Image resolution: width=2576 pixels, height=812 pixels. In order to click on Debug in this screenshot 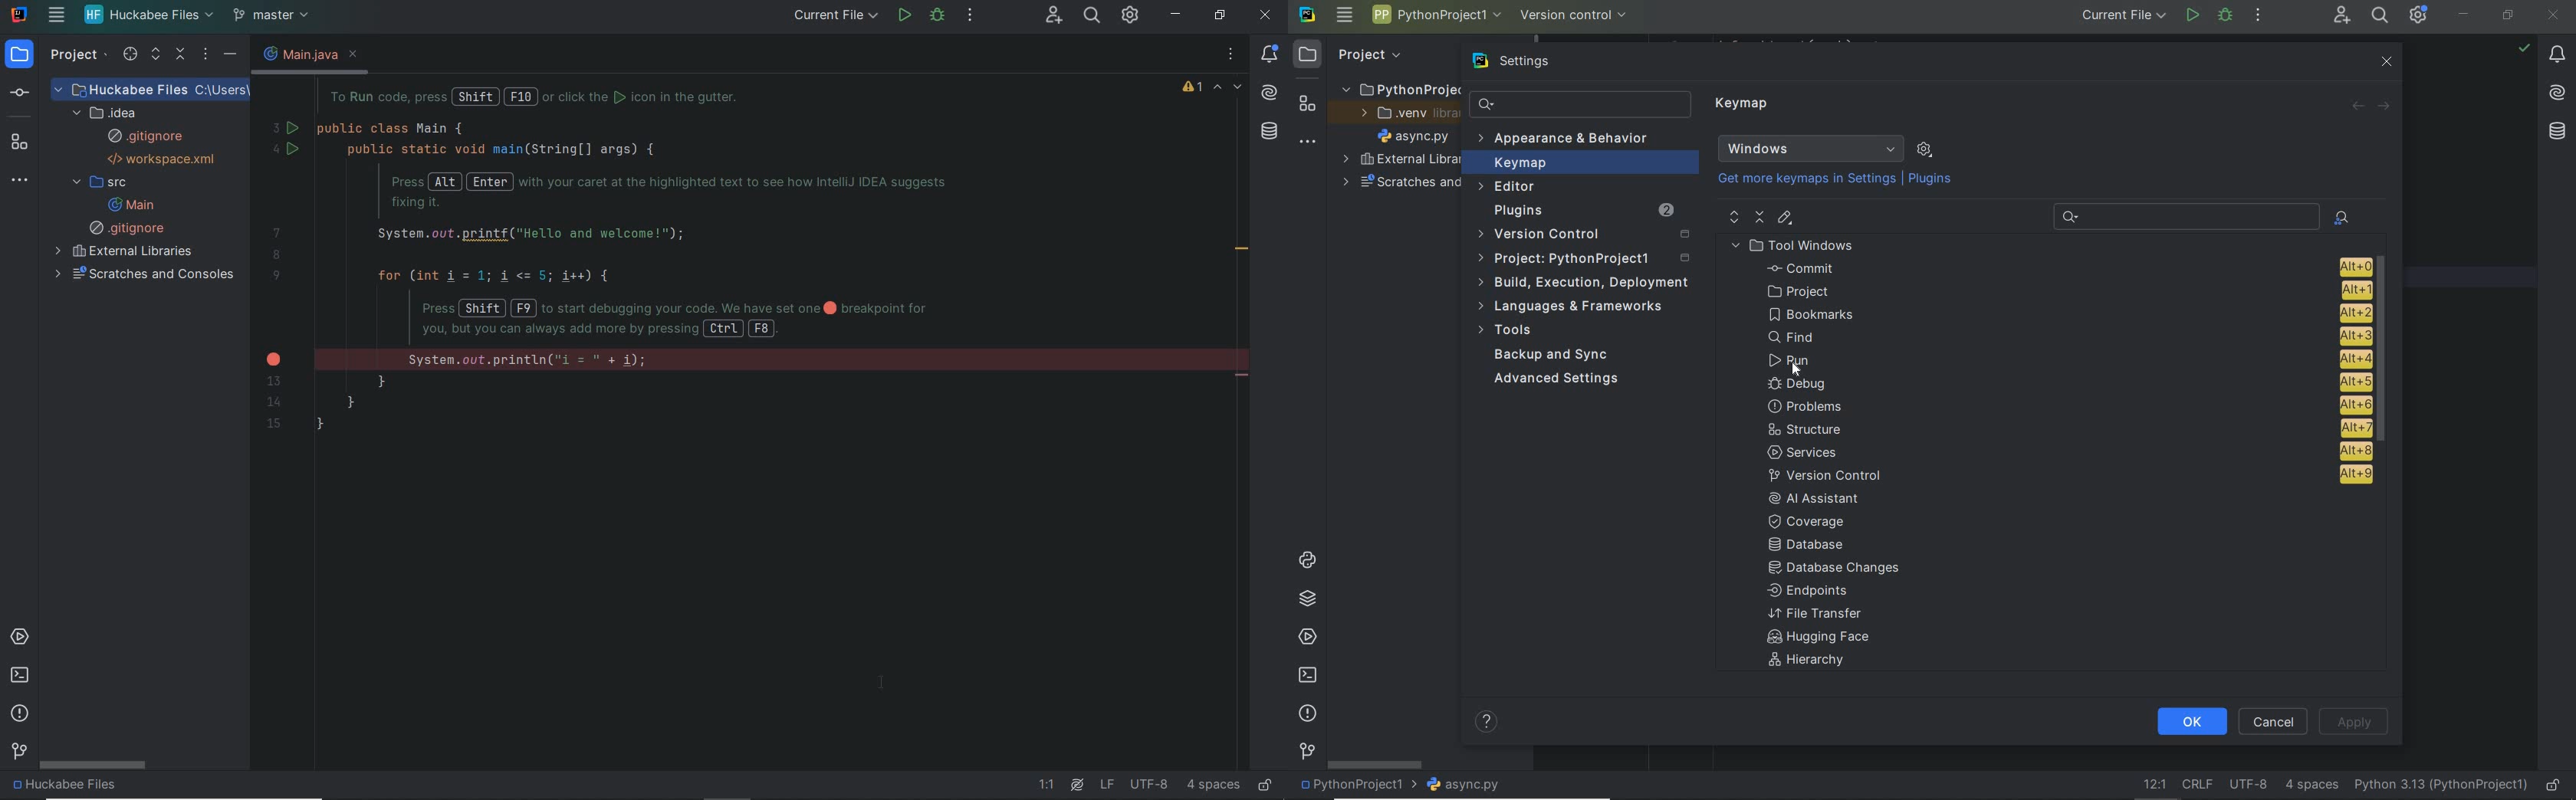, I will do `click(2226, 16)`.